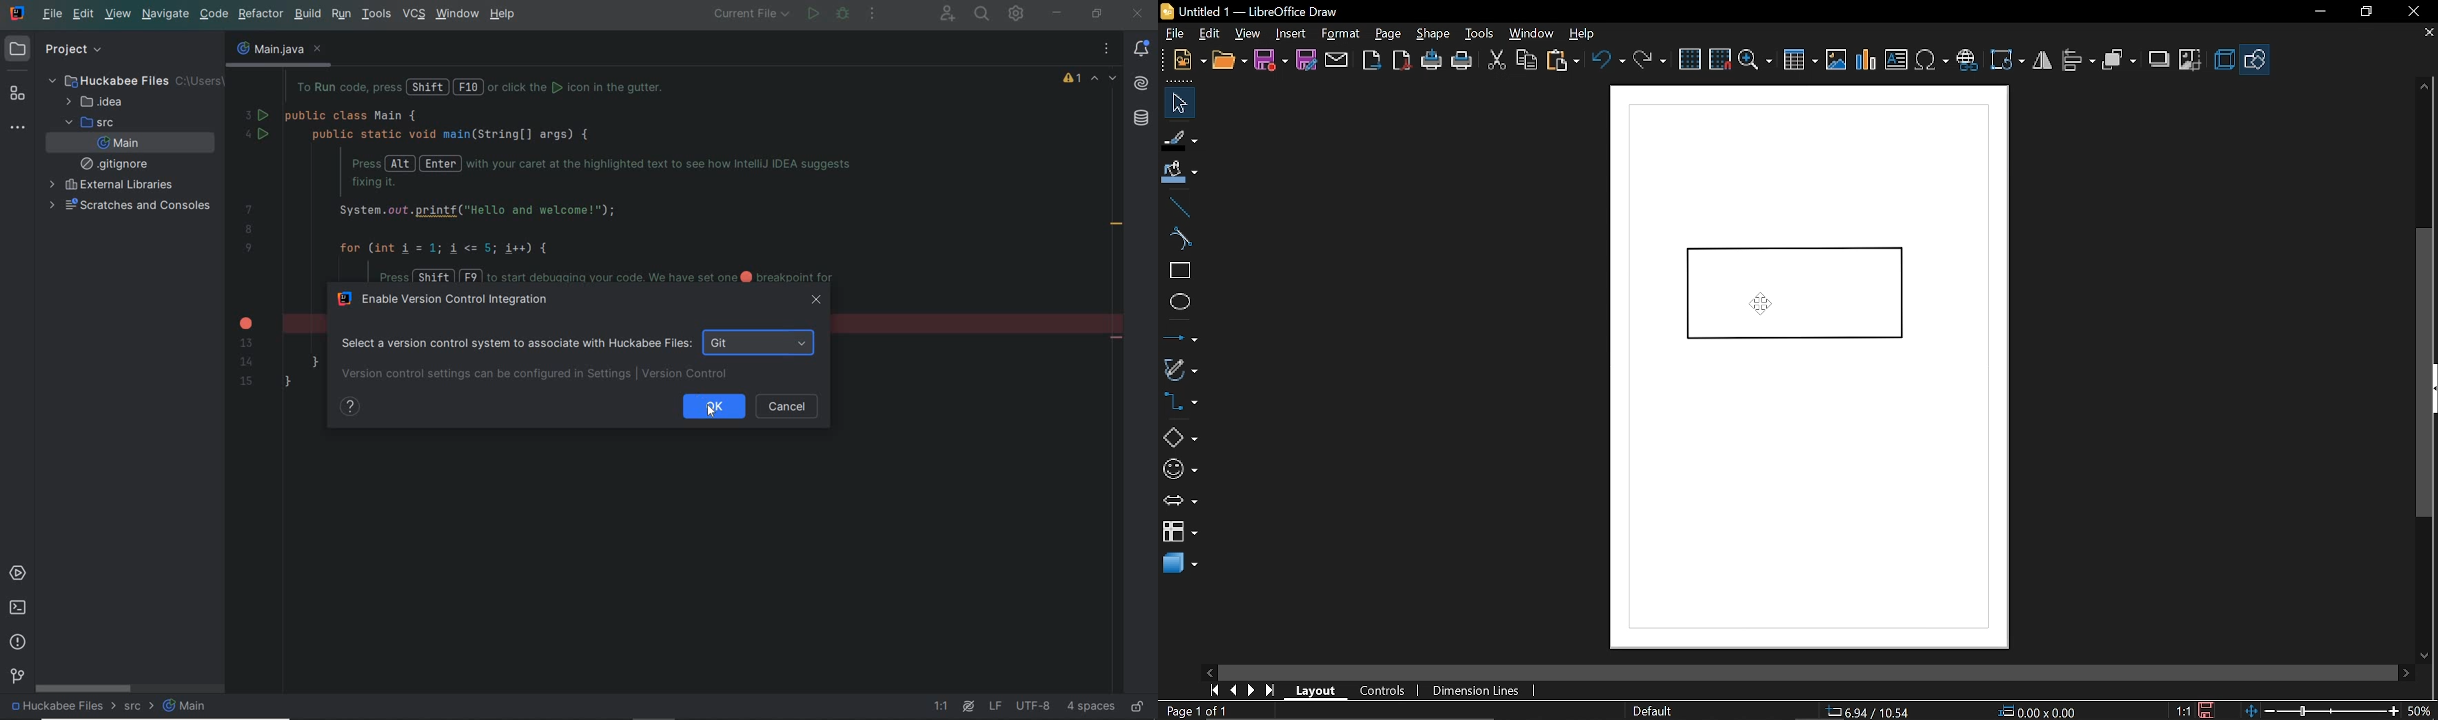  I want to click on help, so click(1582, 33).